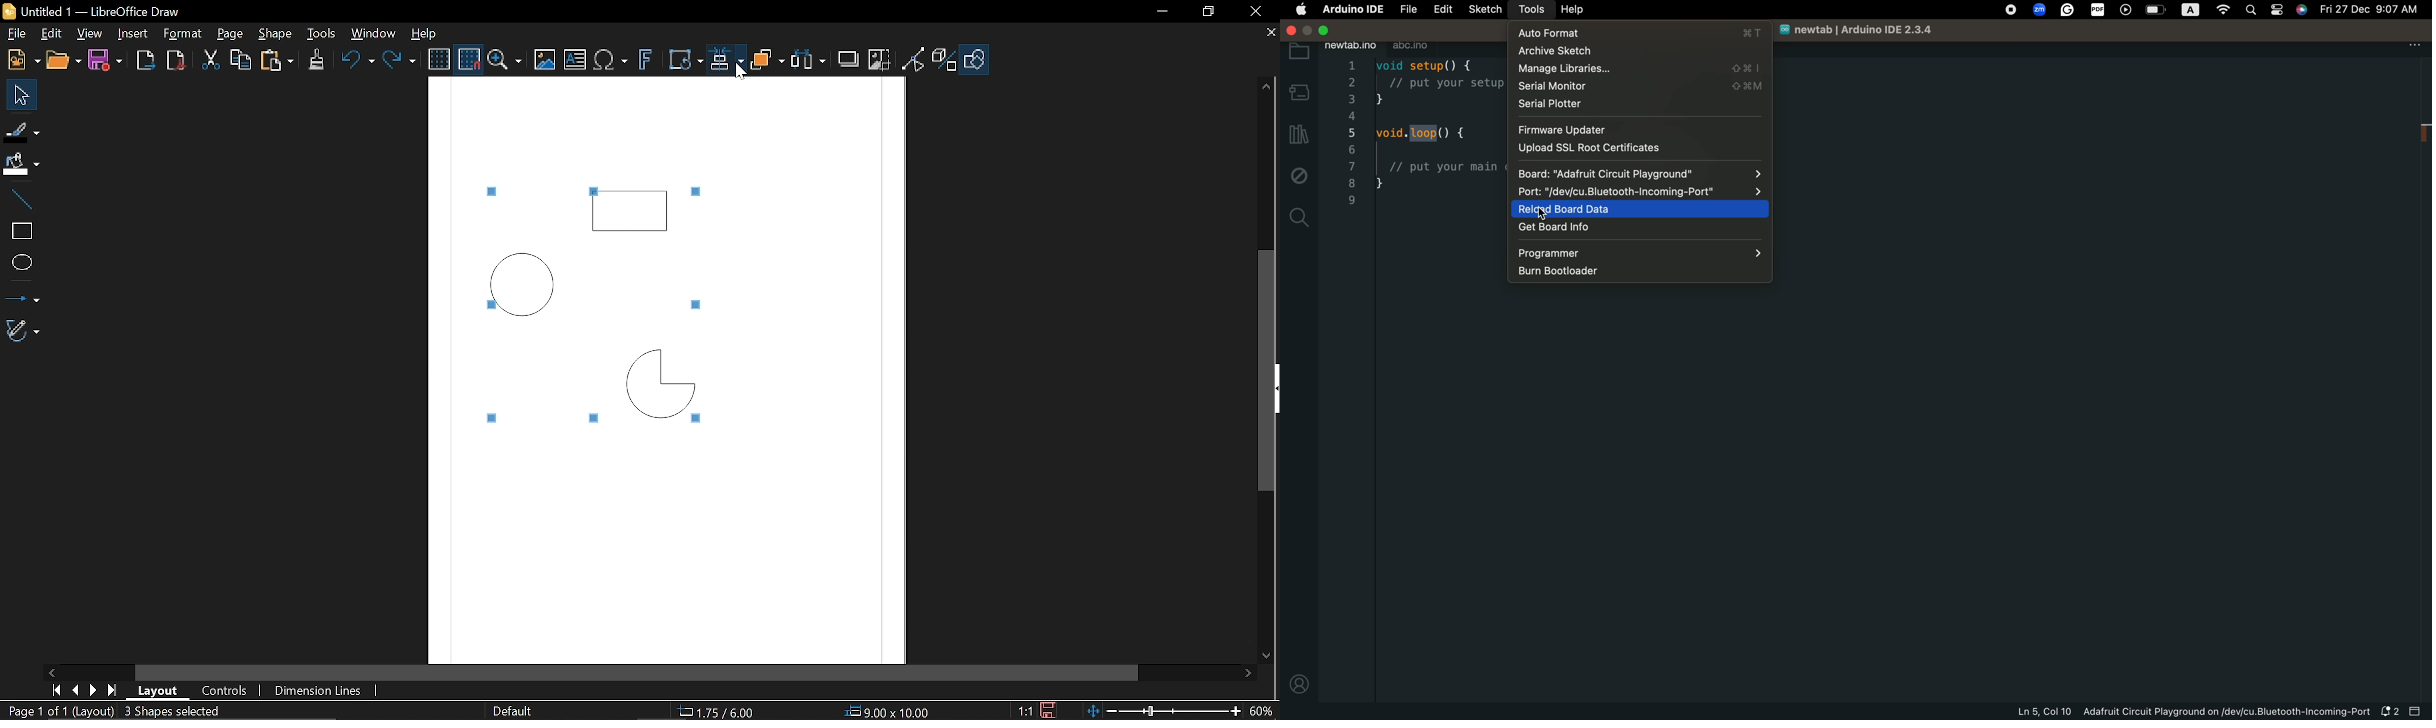 The height and width of the screenshot is (728, 2436). What do you see at coordinates (1268, 84) in the screenshot?
I see `Move up` at bounding box center [1268, 84].